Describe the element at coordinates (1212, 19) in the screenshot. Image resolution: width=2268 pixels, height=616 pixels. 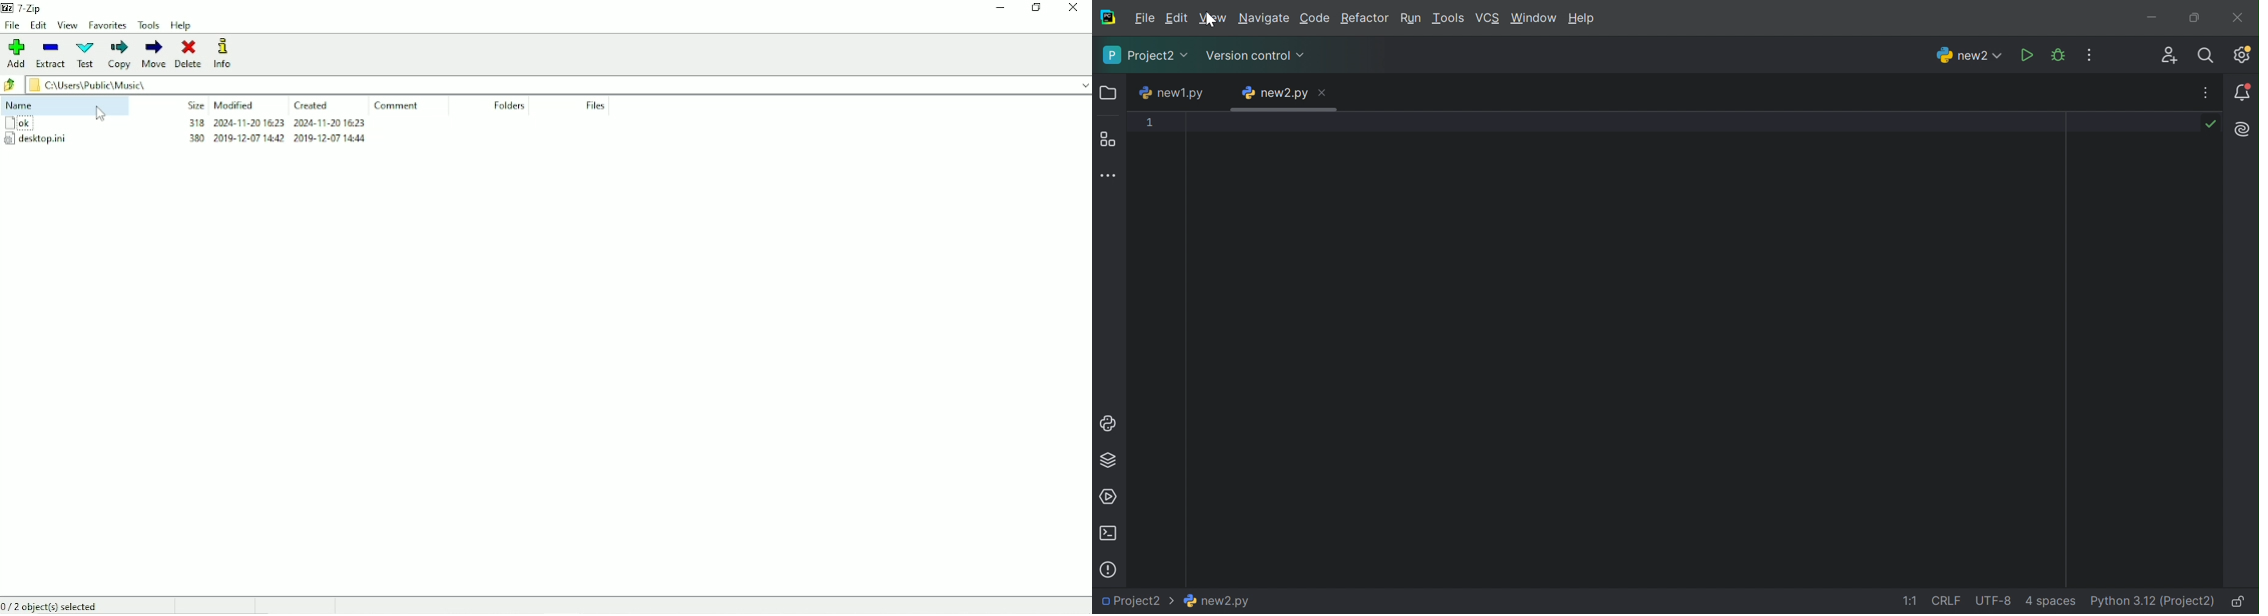
I see `View` at that location.